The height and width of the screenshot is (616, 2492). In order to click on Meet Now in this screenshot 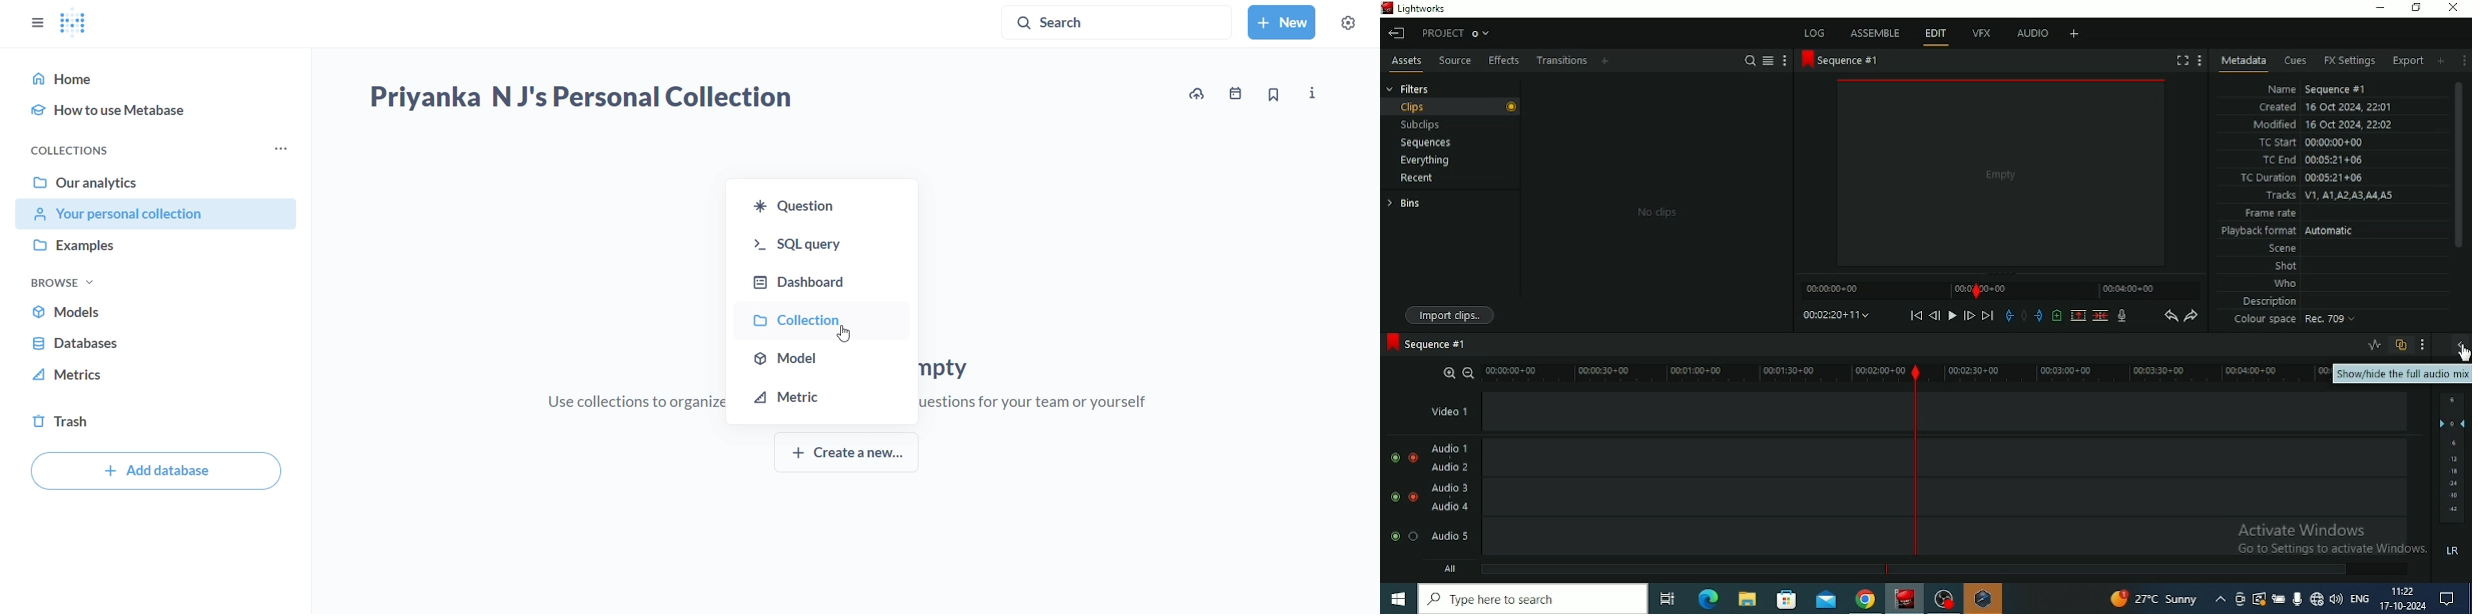, I will do `click(2240, 599)`.